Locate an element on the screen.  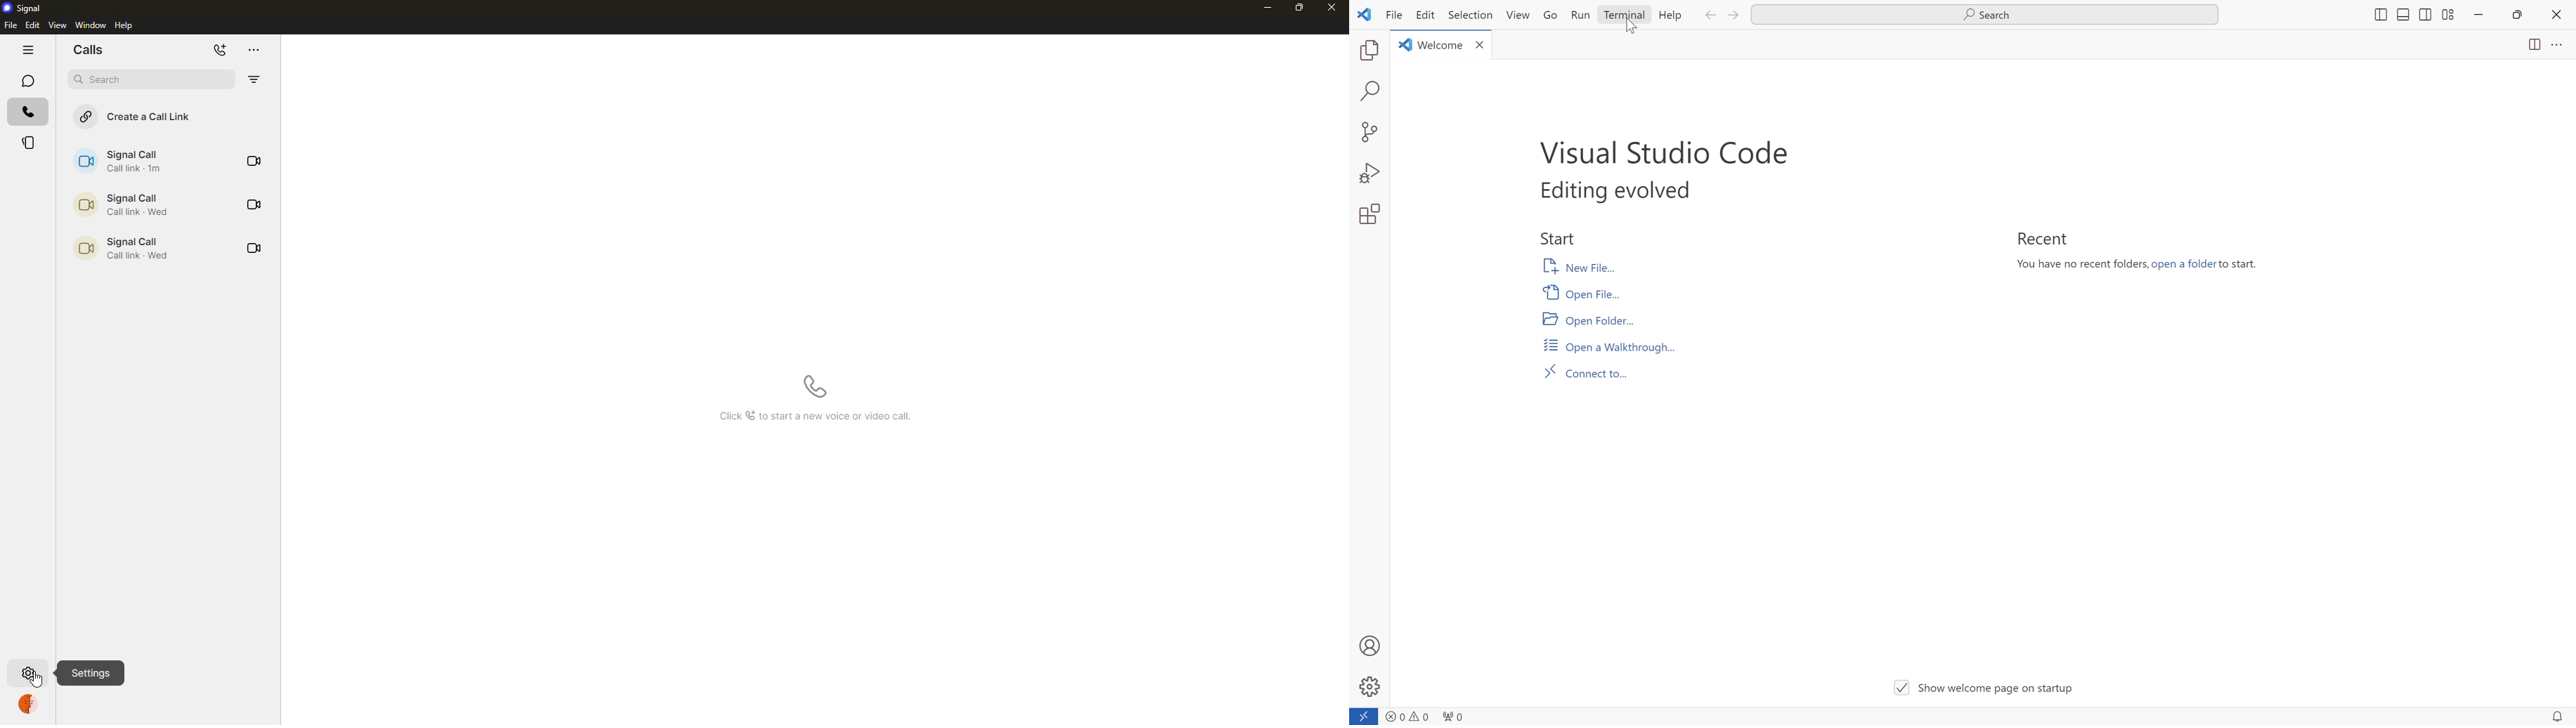
Start is located at coordinates (1559, 237).